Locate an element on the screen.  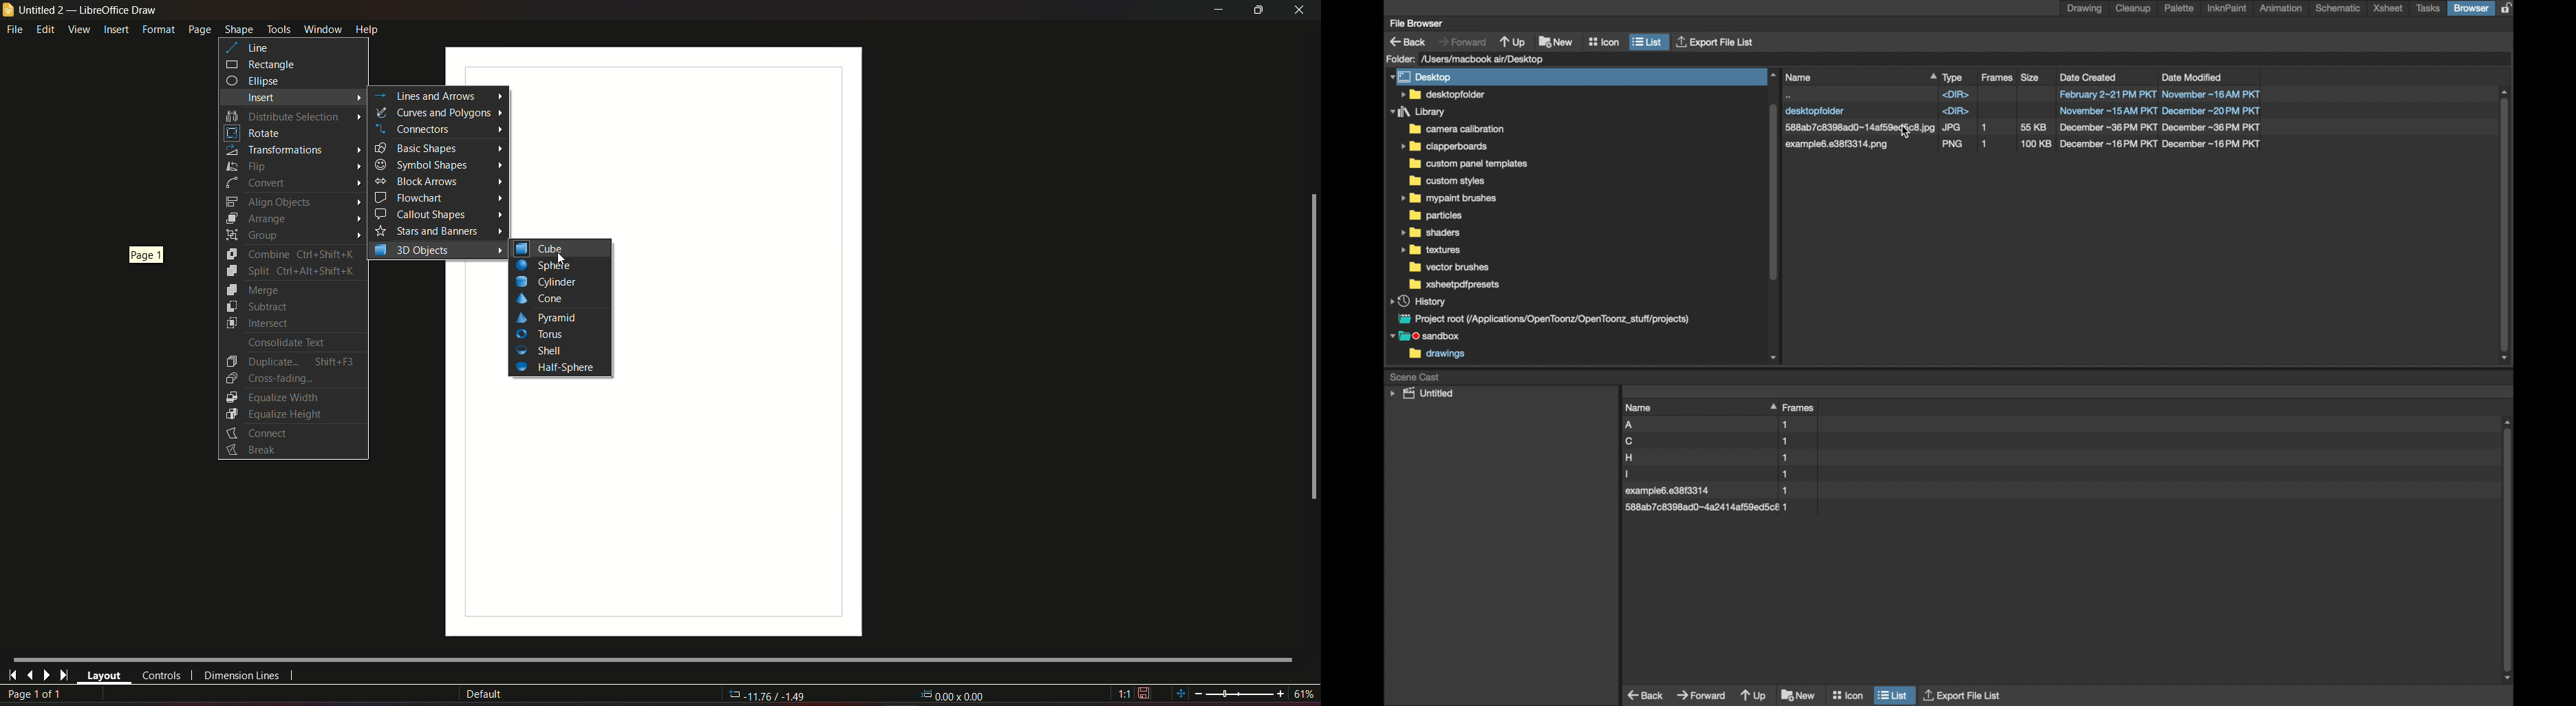
window is located at coordinates (321, 27).